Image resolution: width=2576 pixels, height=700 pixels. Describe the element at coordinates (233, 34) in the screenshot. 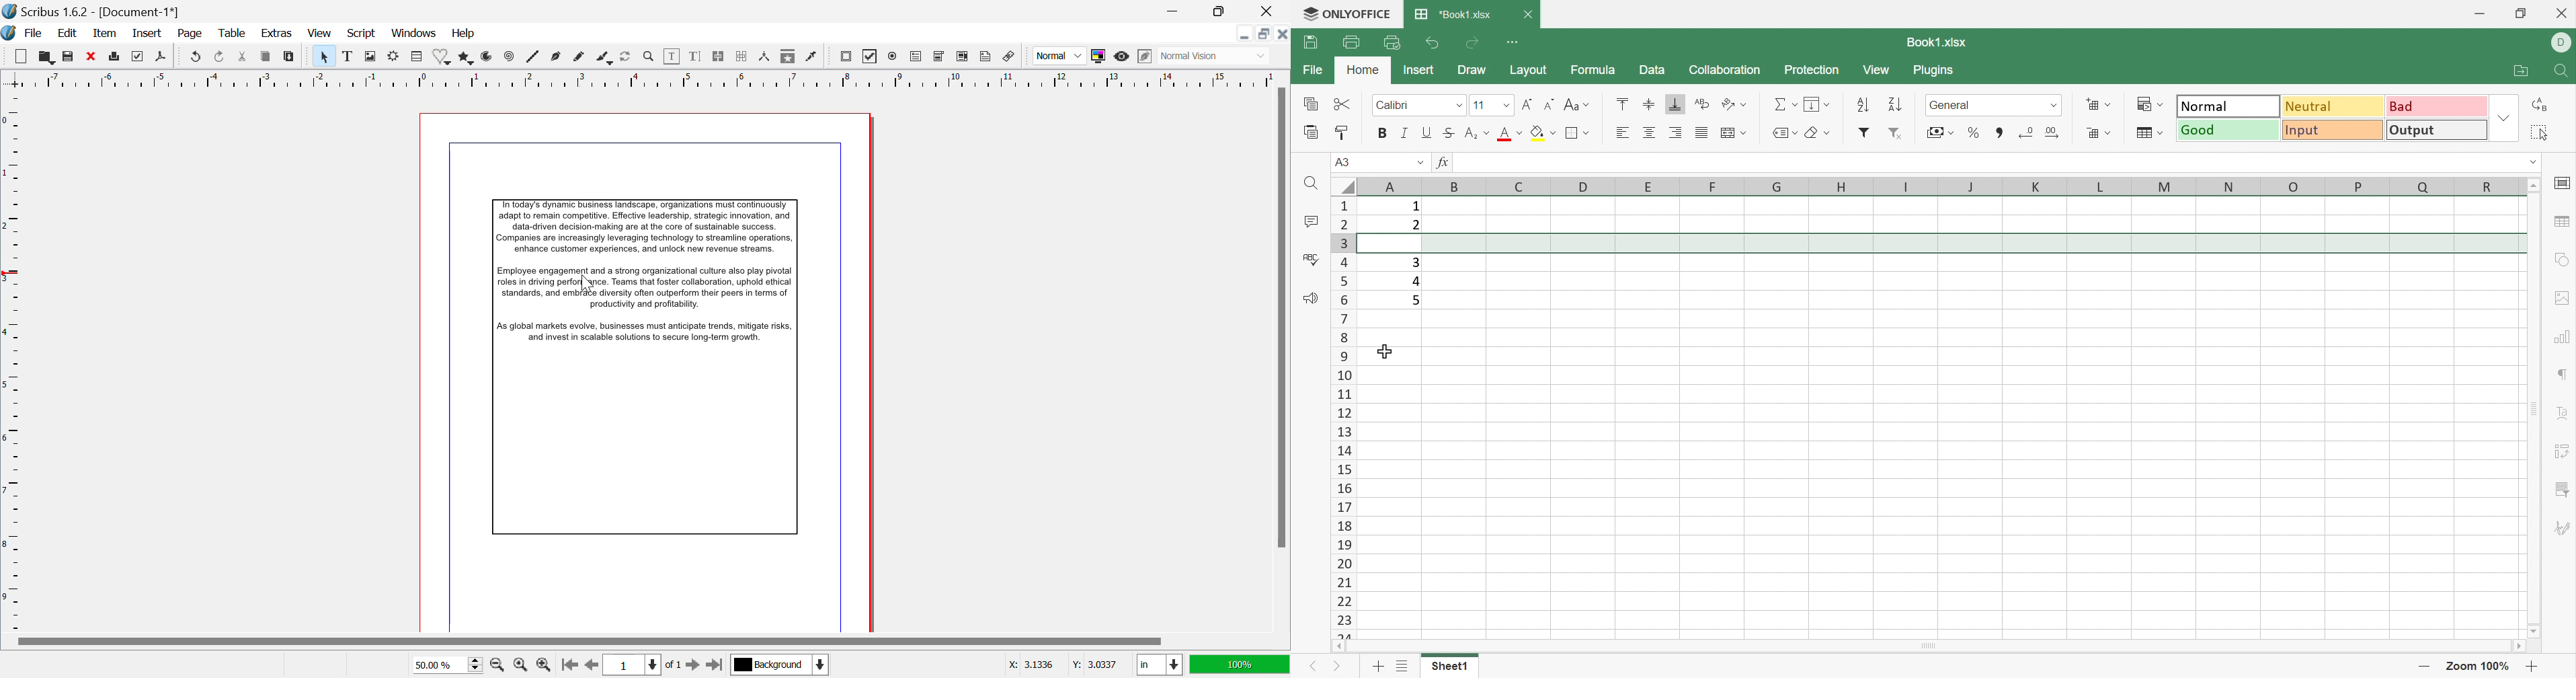

I see `Table` at that location.